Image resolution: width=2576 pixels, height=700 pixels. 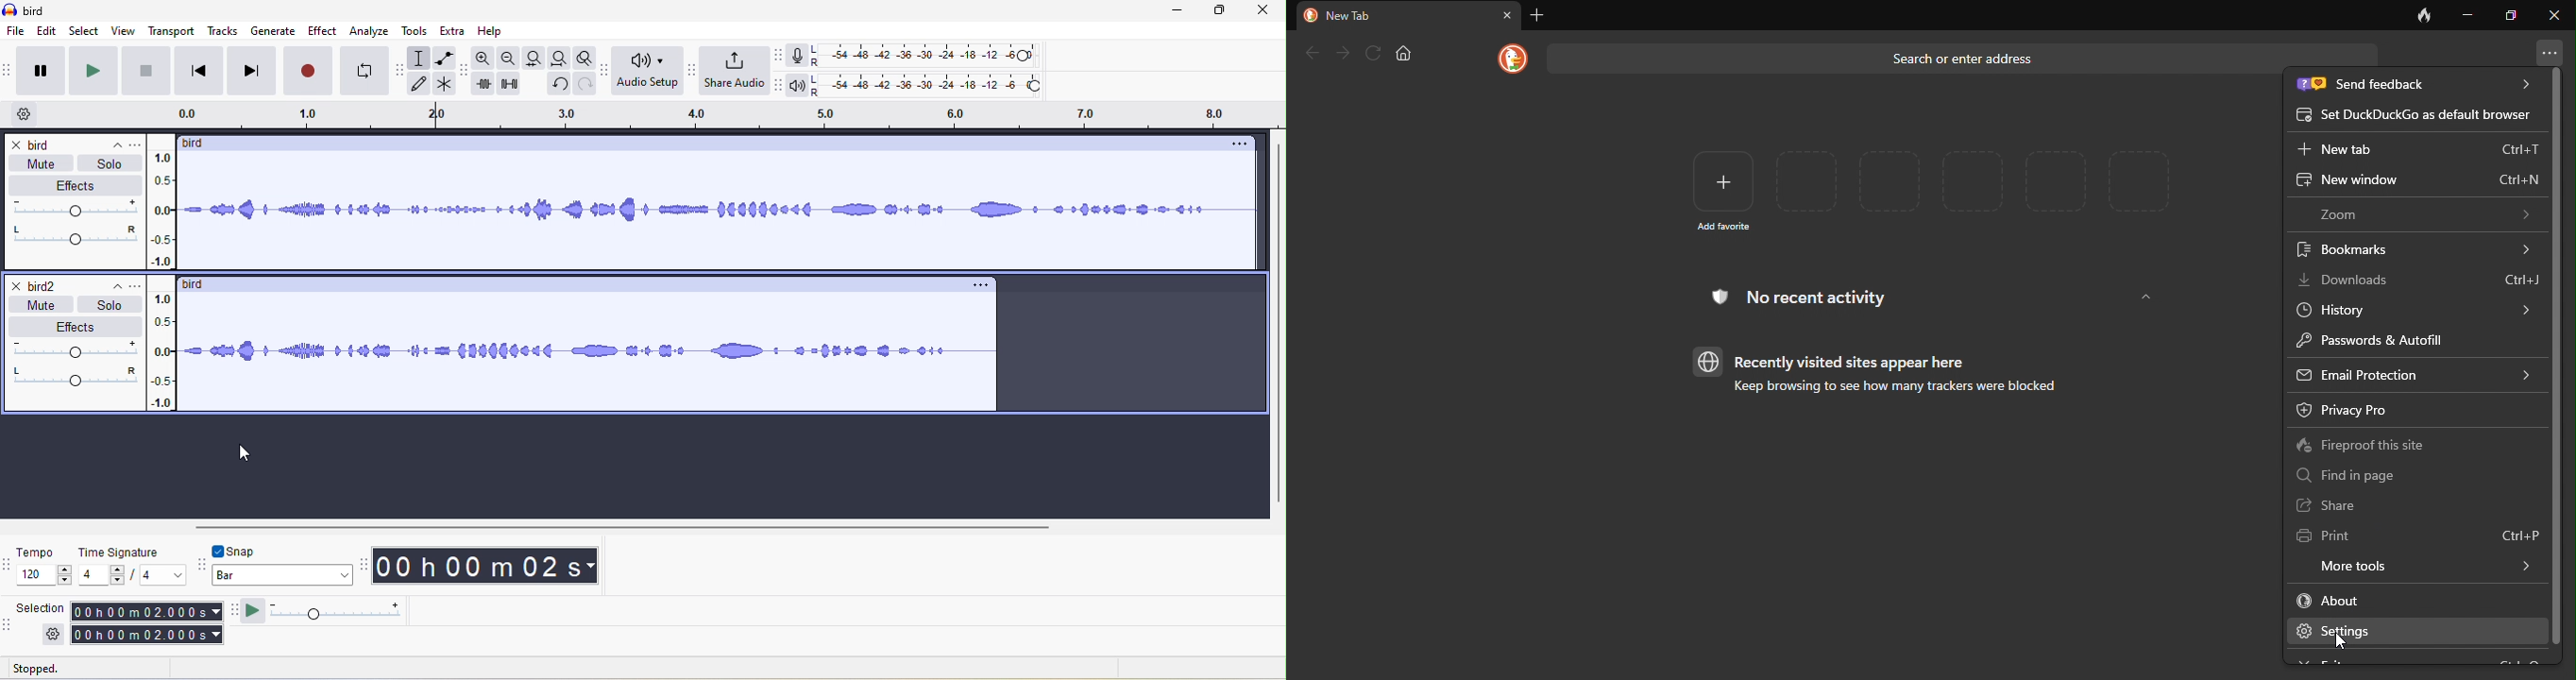 I want to click on zoom in, so click(x=484, y=57).